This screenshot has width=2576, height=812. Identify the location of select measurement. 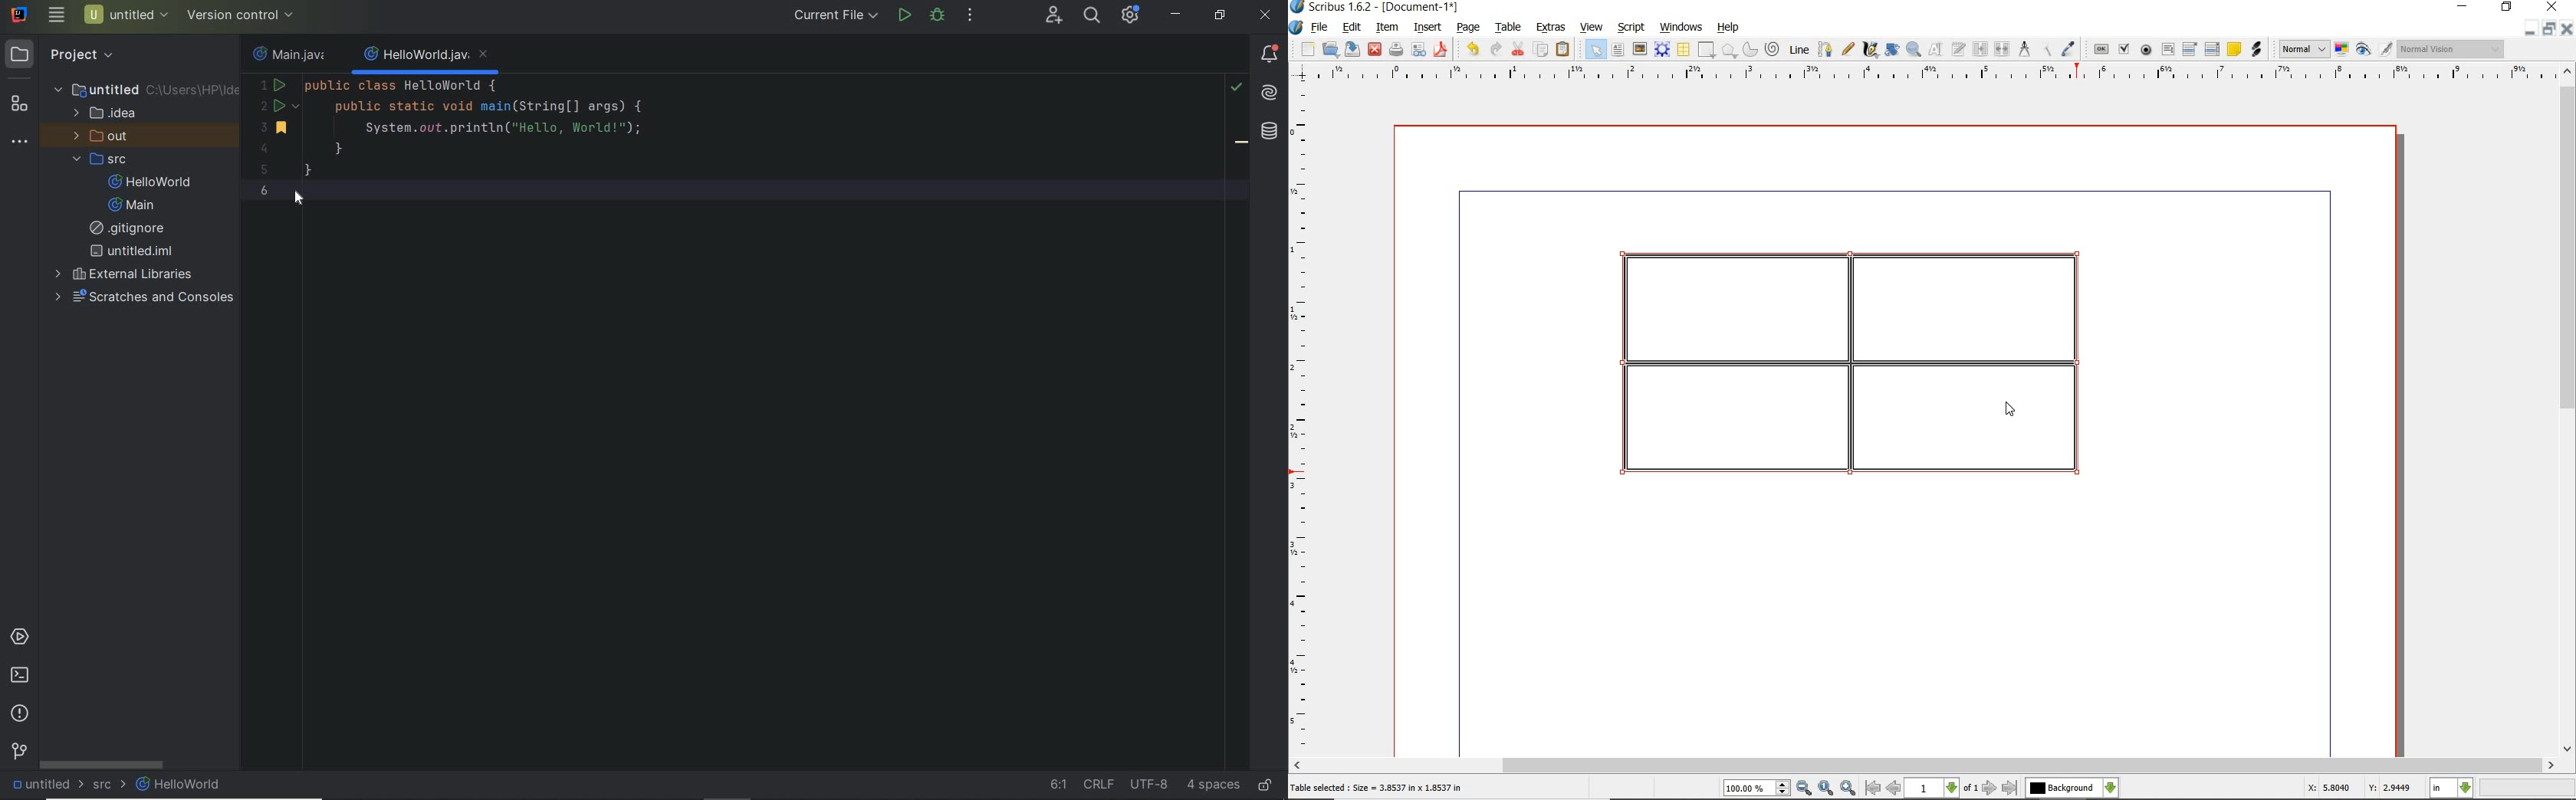
(2452, 788).